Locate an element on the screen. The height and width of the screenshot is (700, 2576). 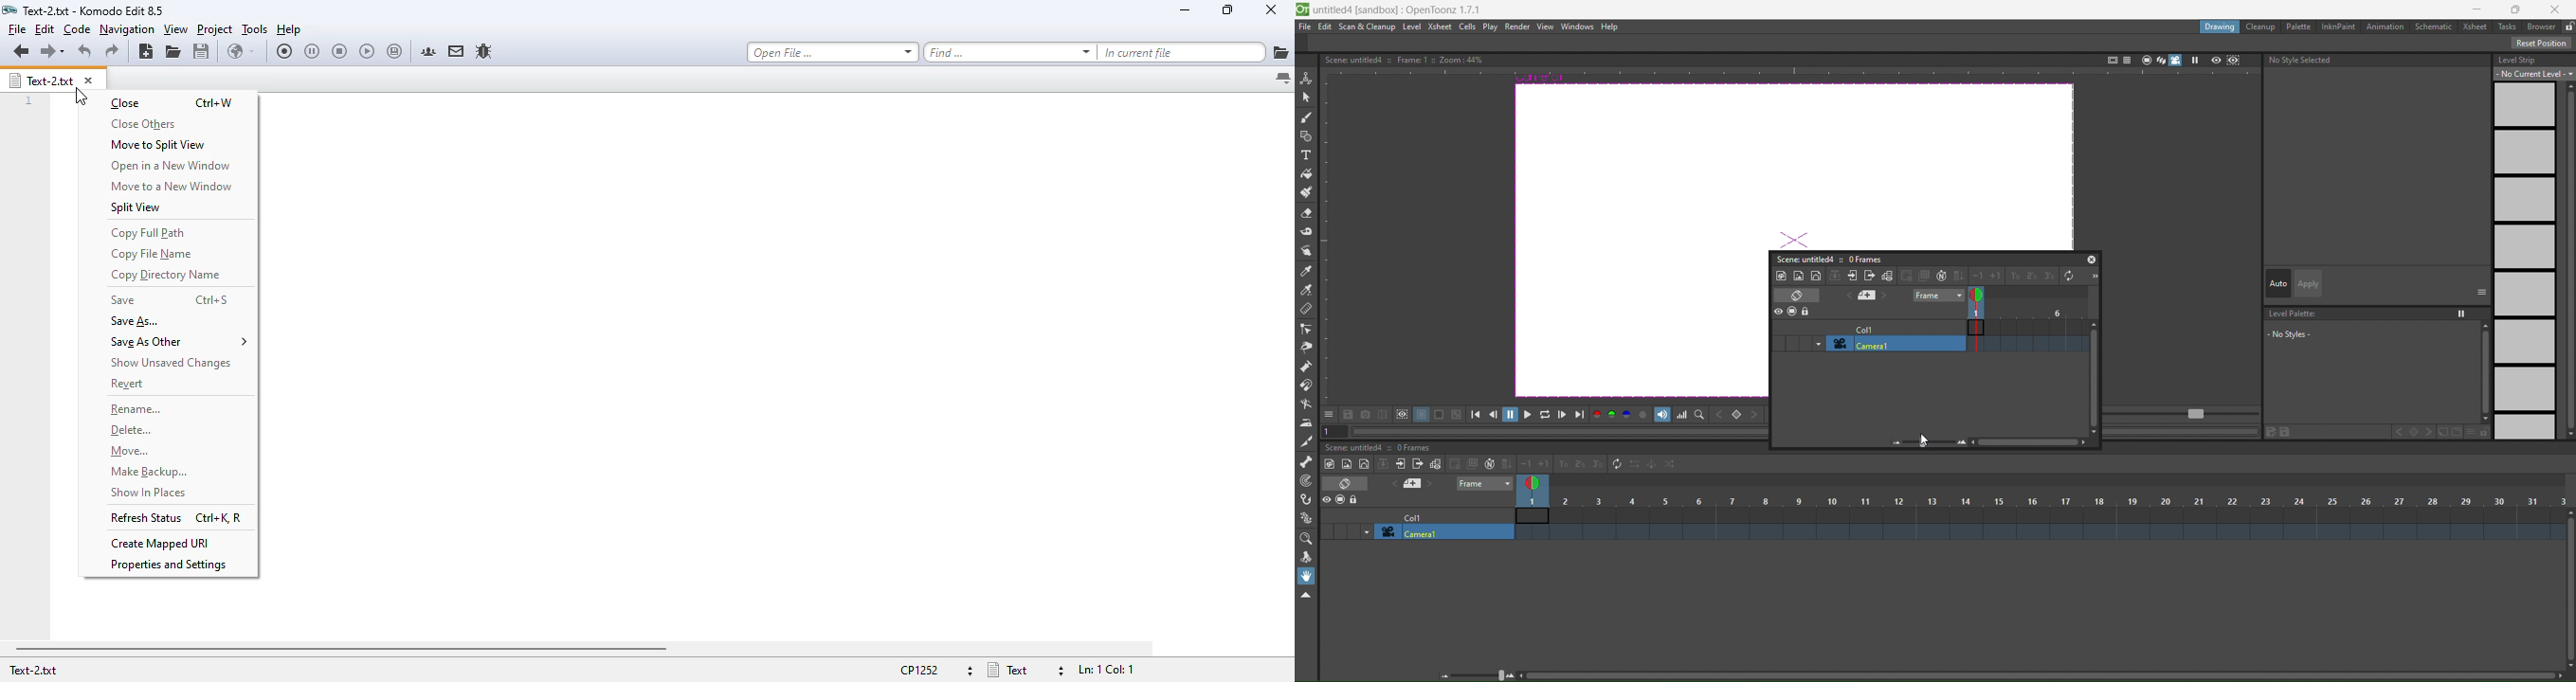
rename is located at coordinates (137, 410).